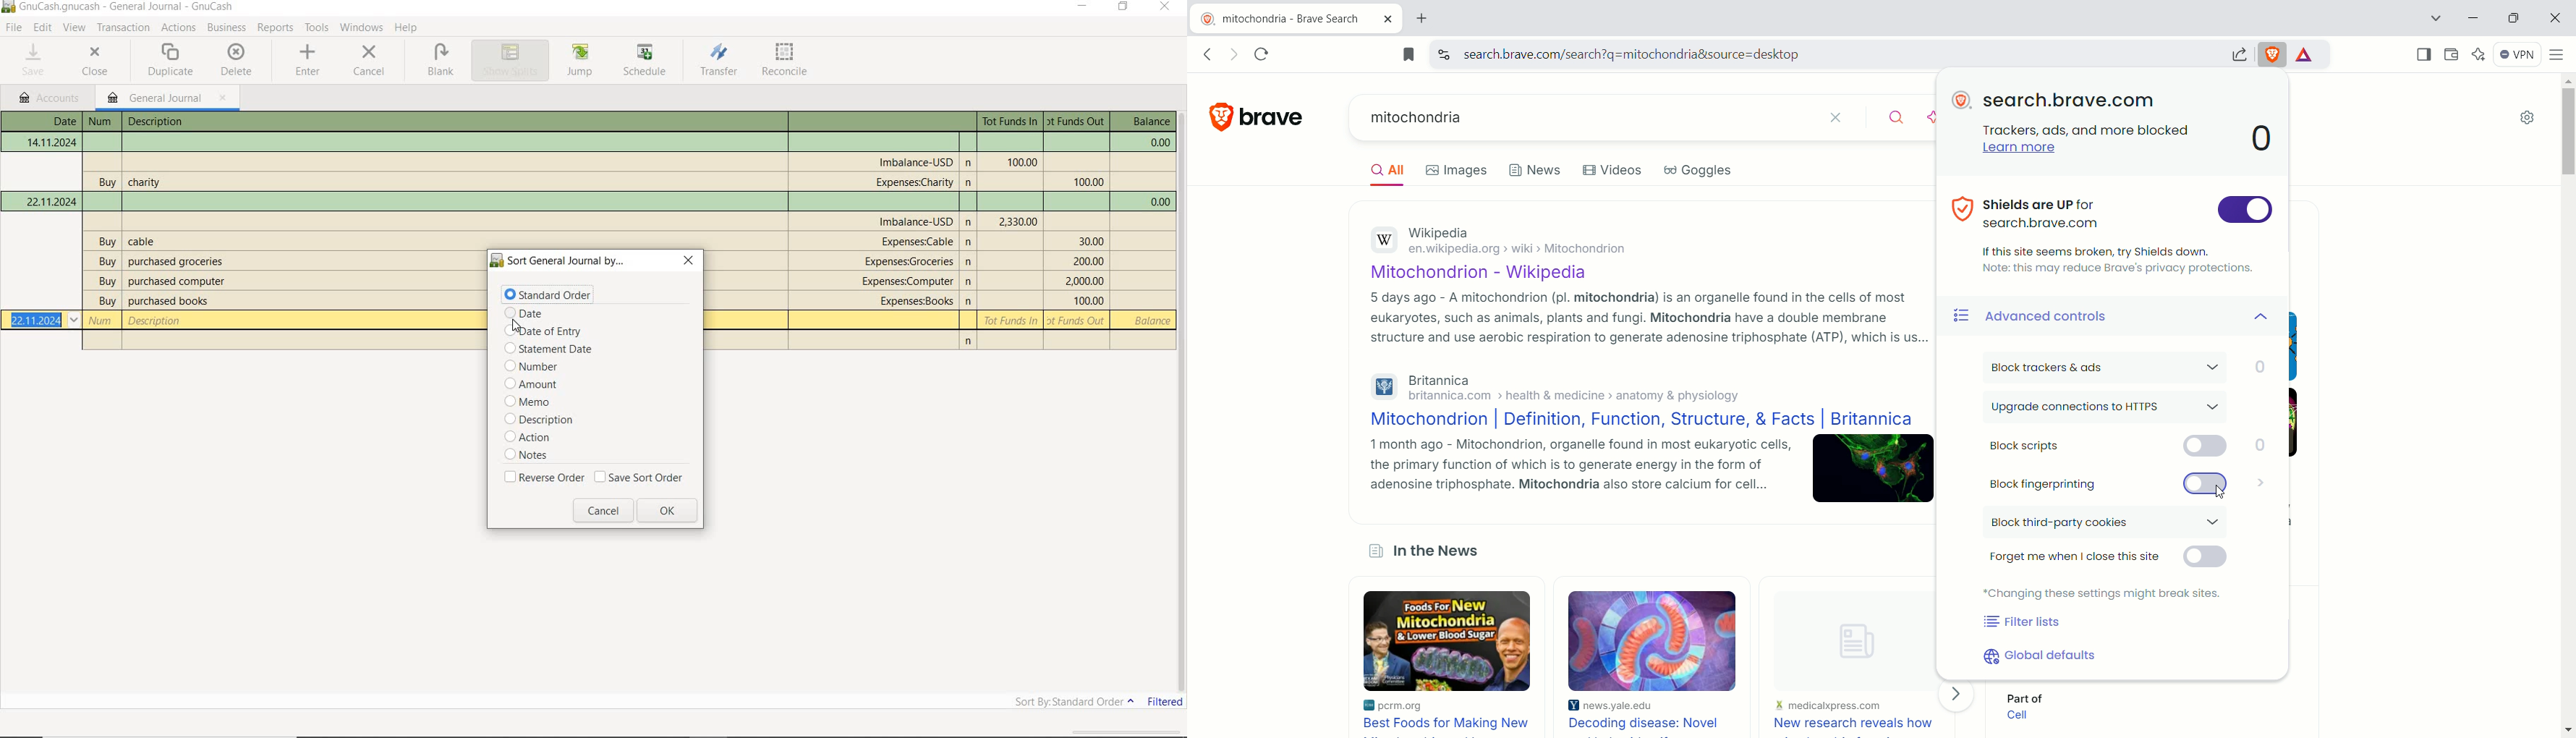 Image resolution: width=2576 pixels, height=756 pixels. What do you see at coordinates (916, 160) in the screenshot?
I see `account` at bounding box center [916, 160].